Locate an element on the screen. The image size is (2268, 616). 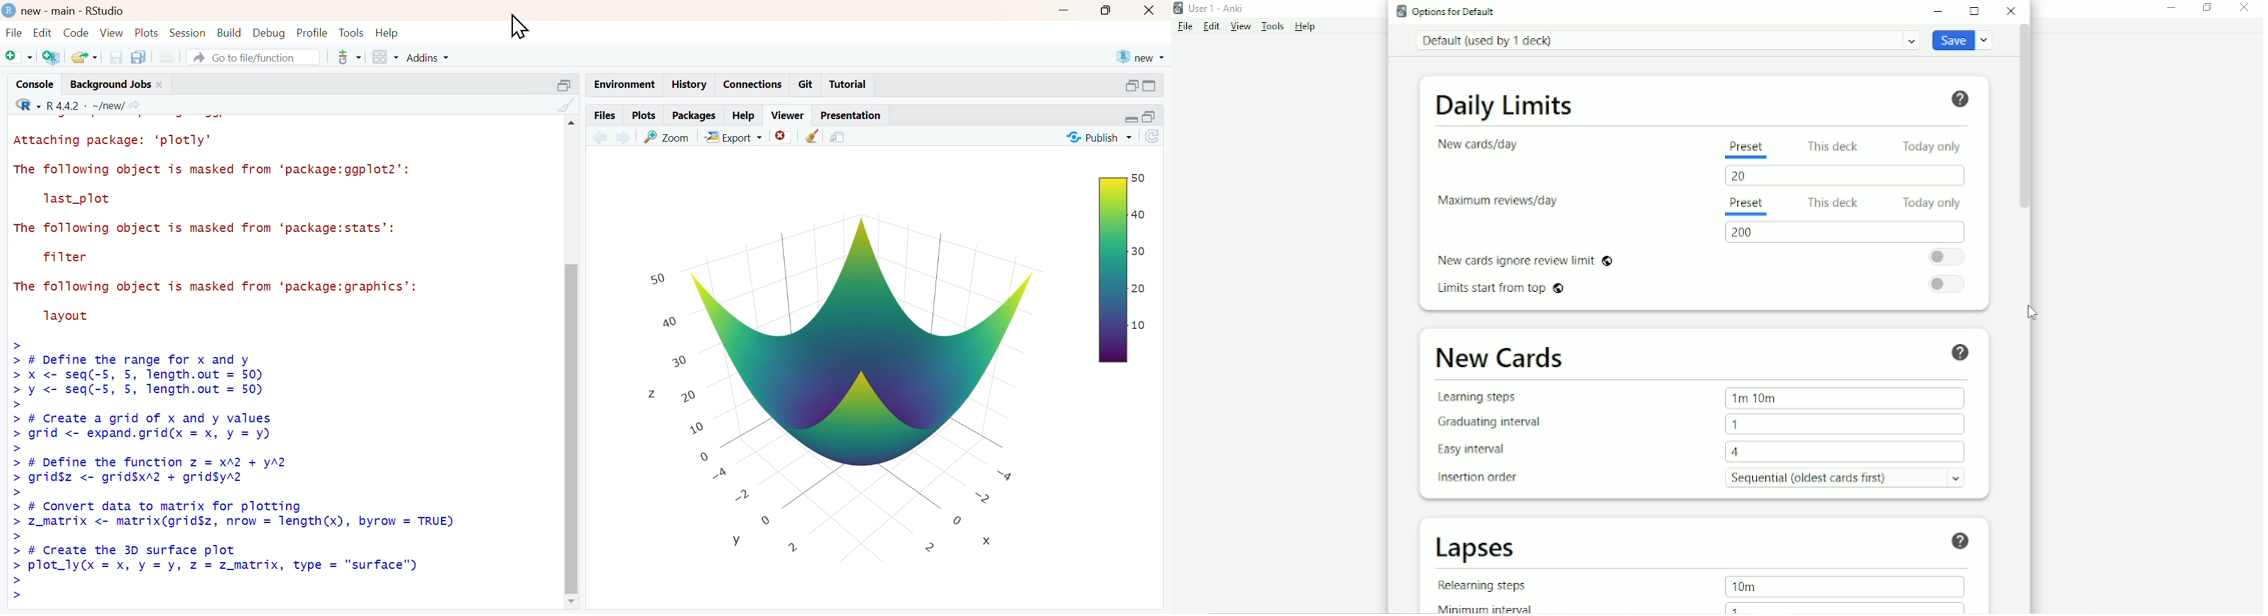
R 4.4.2 . ~/new/ is located at coordinates (86, 104).